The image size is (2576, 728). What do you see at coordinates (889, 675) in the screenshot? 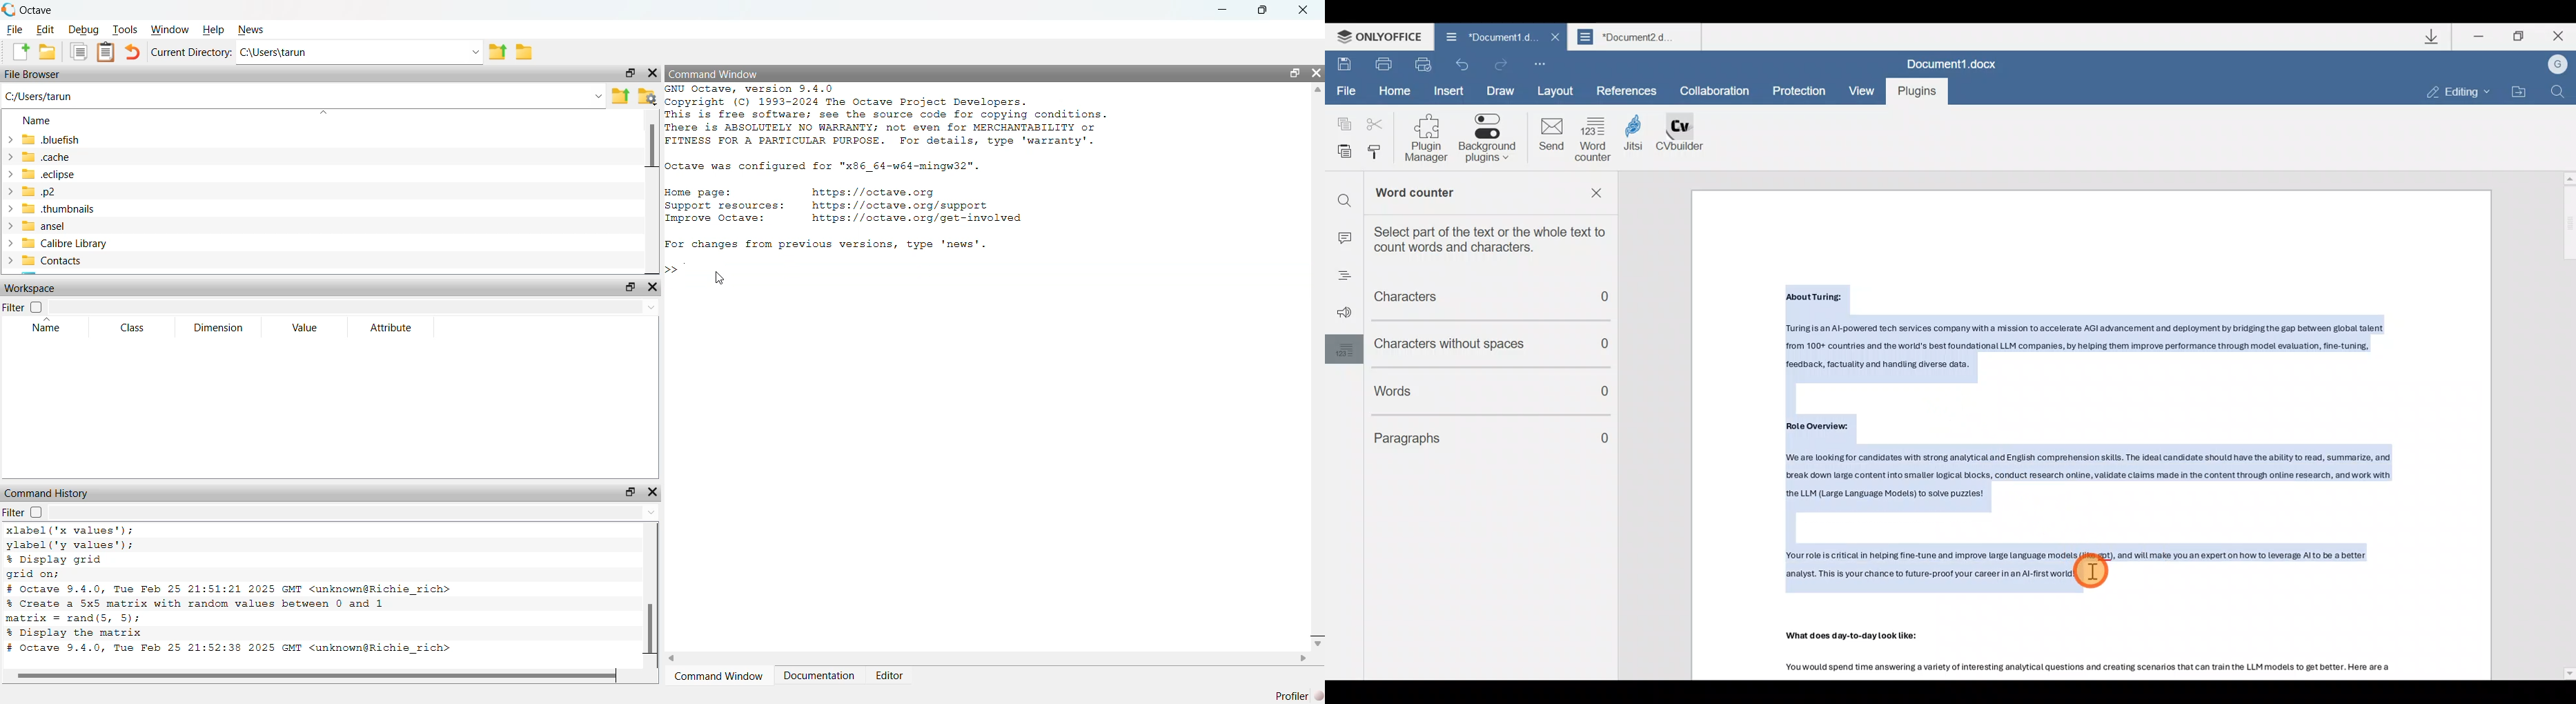
I see `Editor` at bounding box center [889, 675].